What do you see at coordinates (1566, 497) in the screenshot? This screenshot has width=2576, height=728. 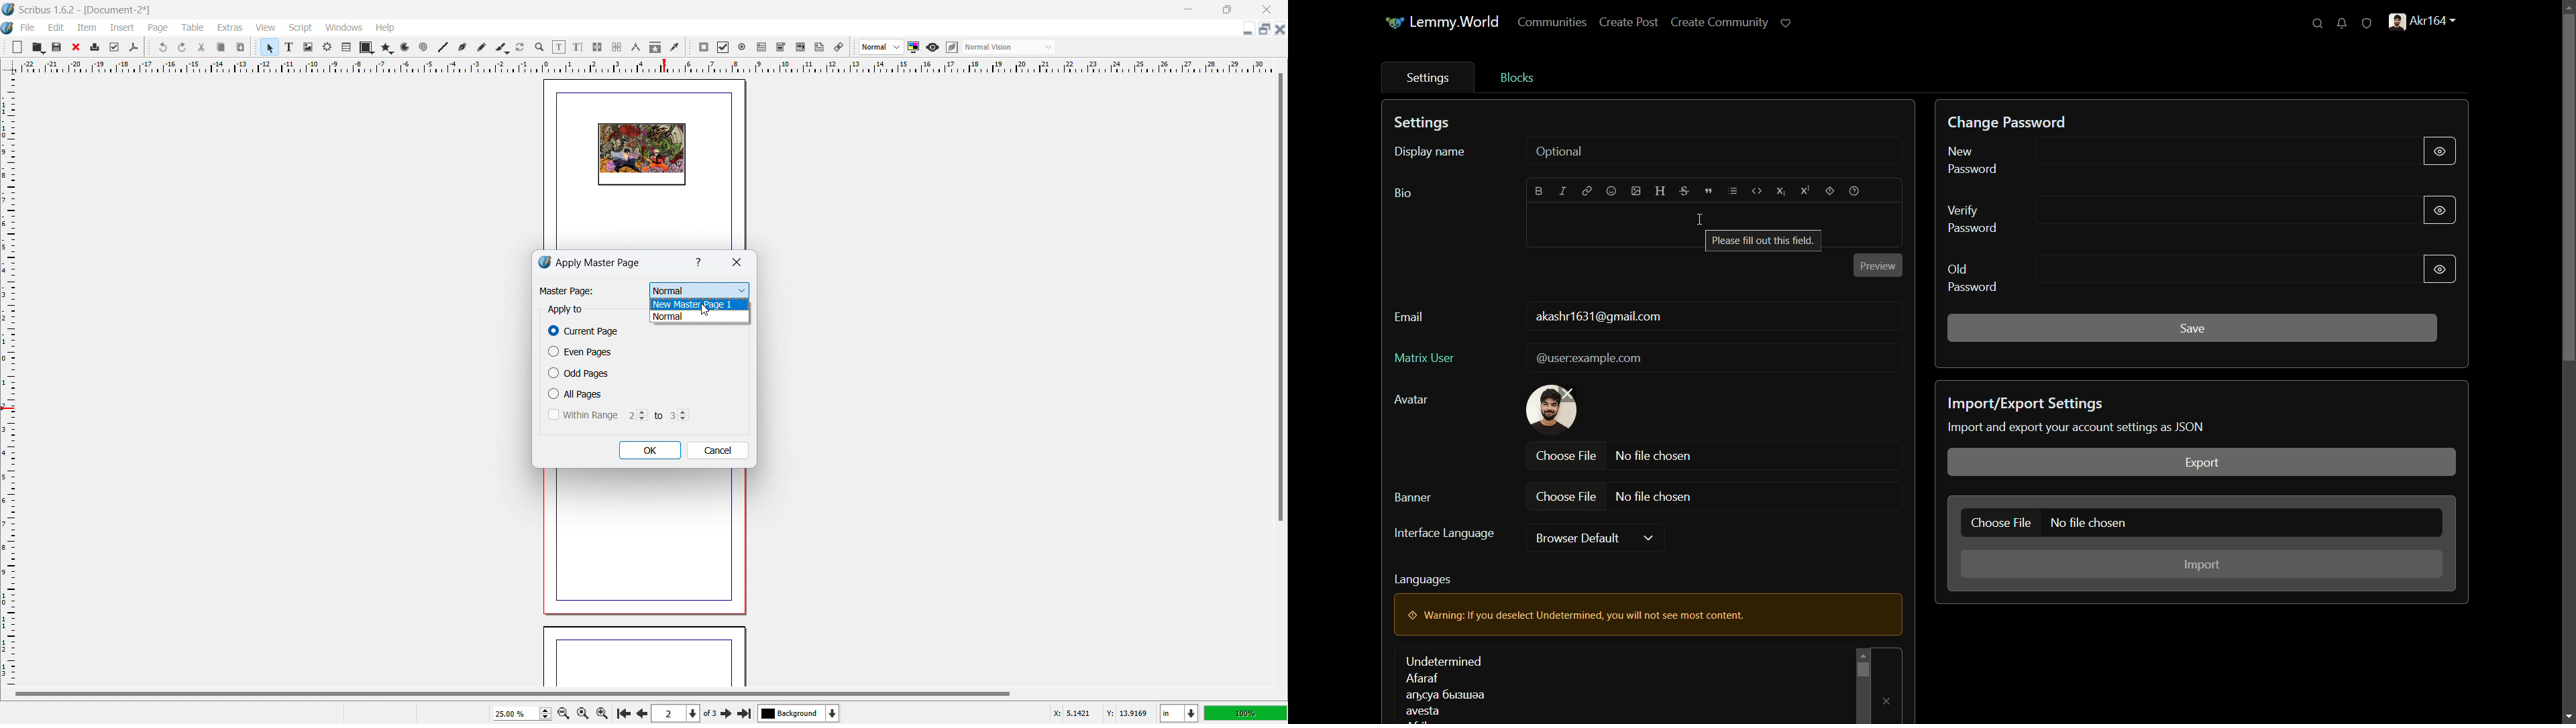 I see `choose file` at bounding box center [1566, 497].